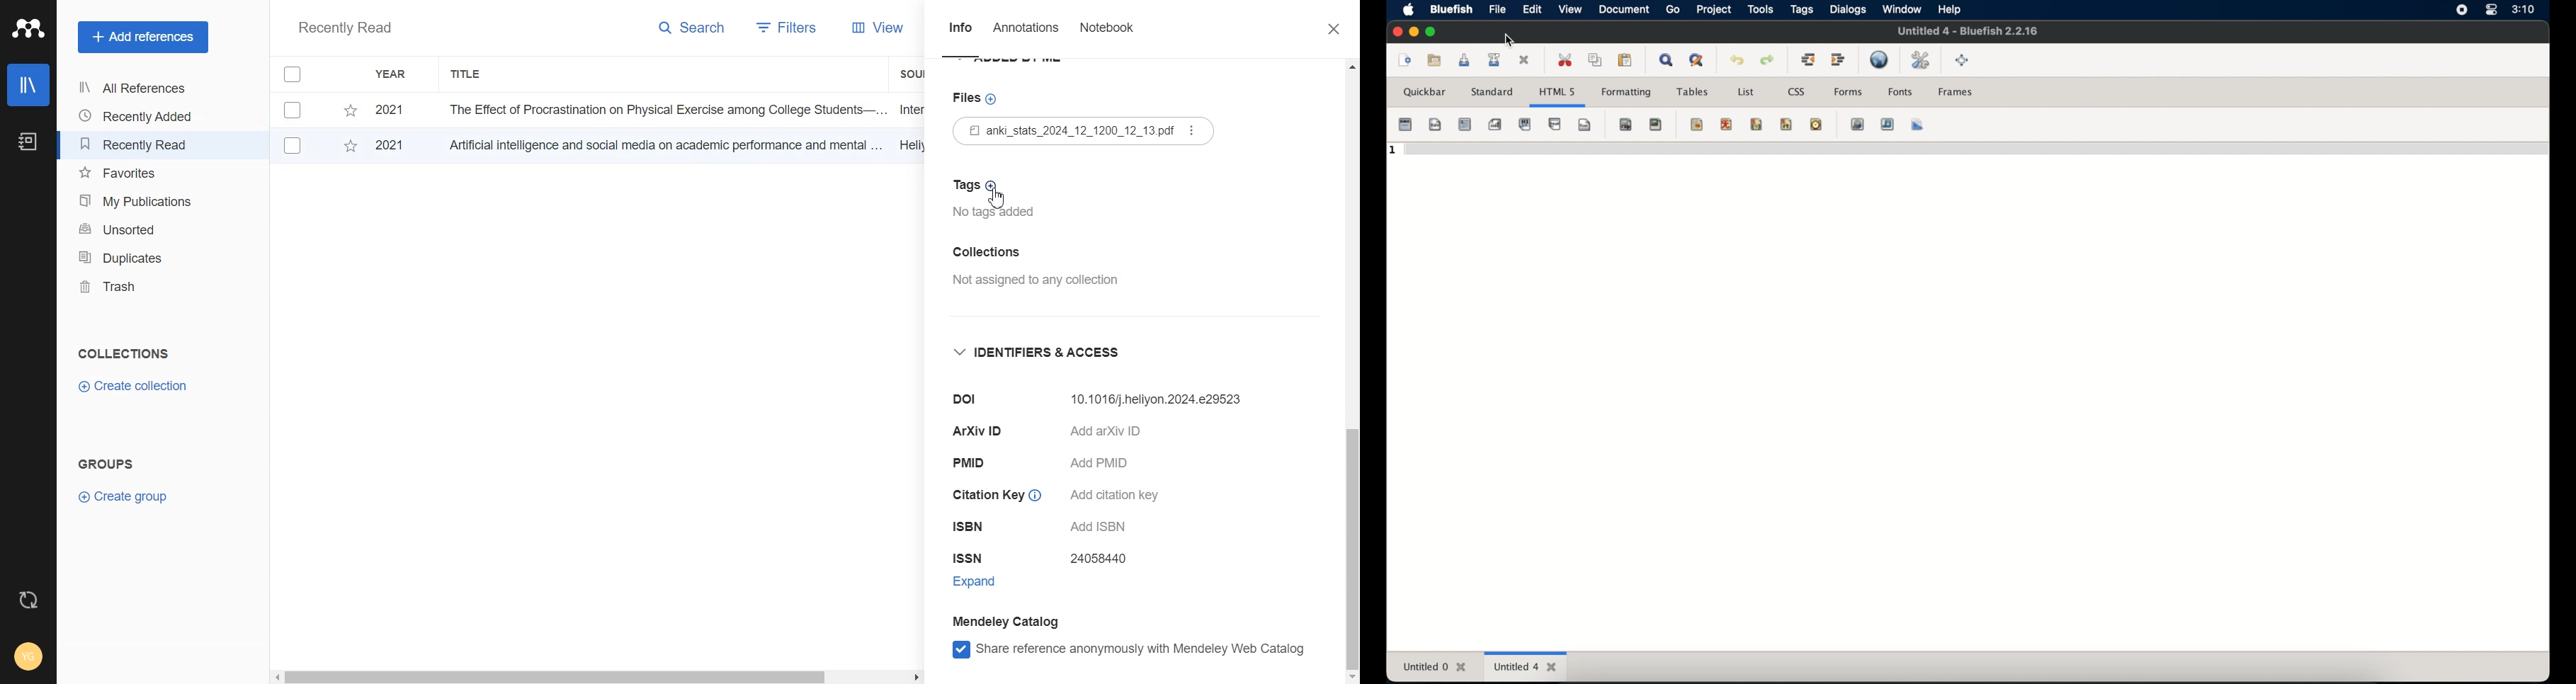  Describe the element at coordinates (1673, 10) in the screenshot. I see `go` at that location.